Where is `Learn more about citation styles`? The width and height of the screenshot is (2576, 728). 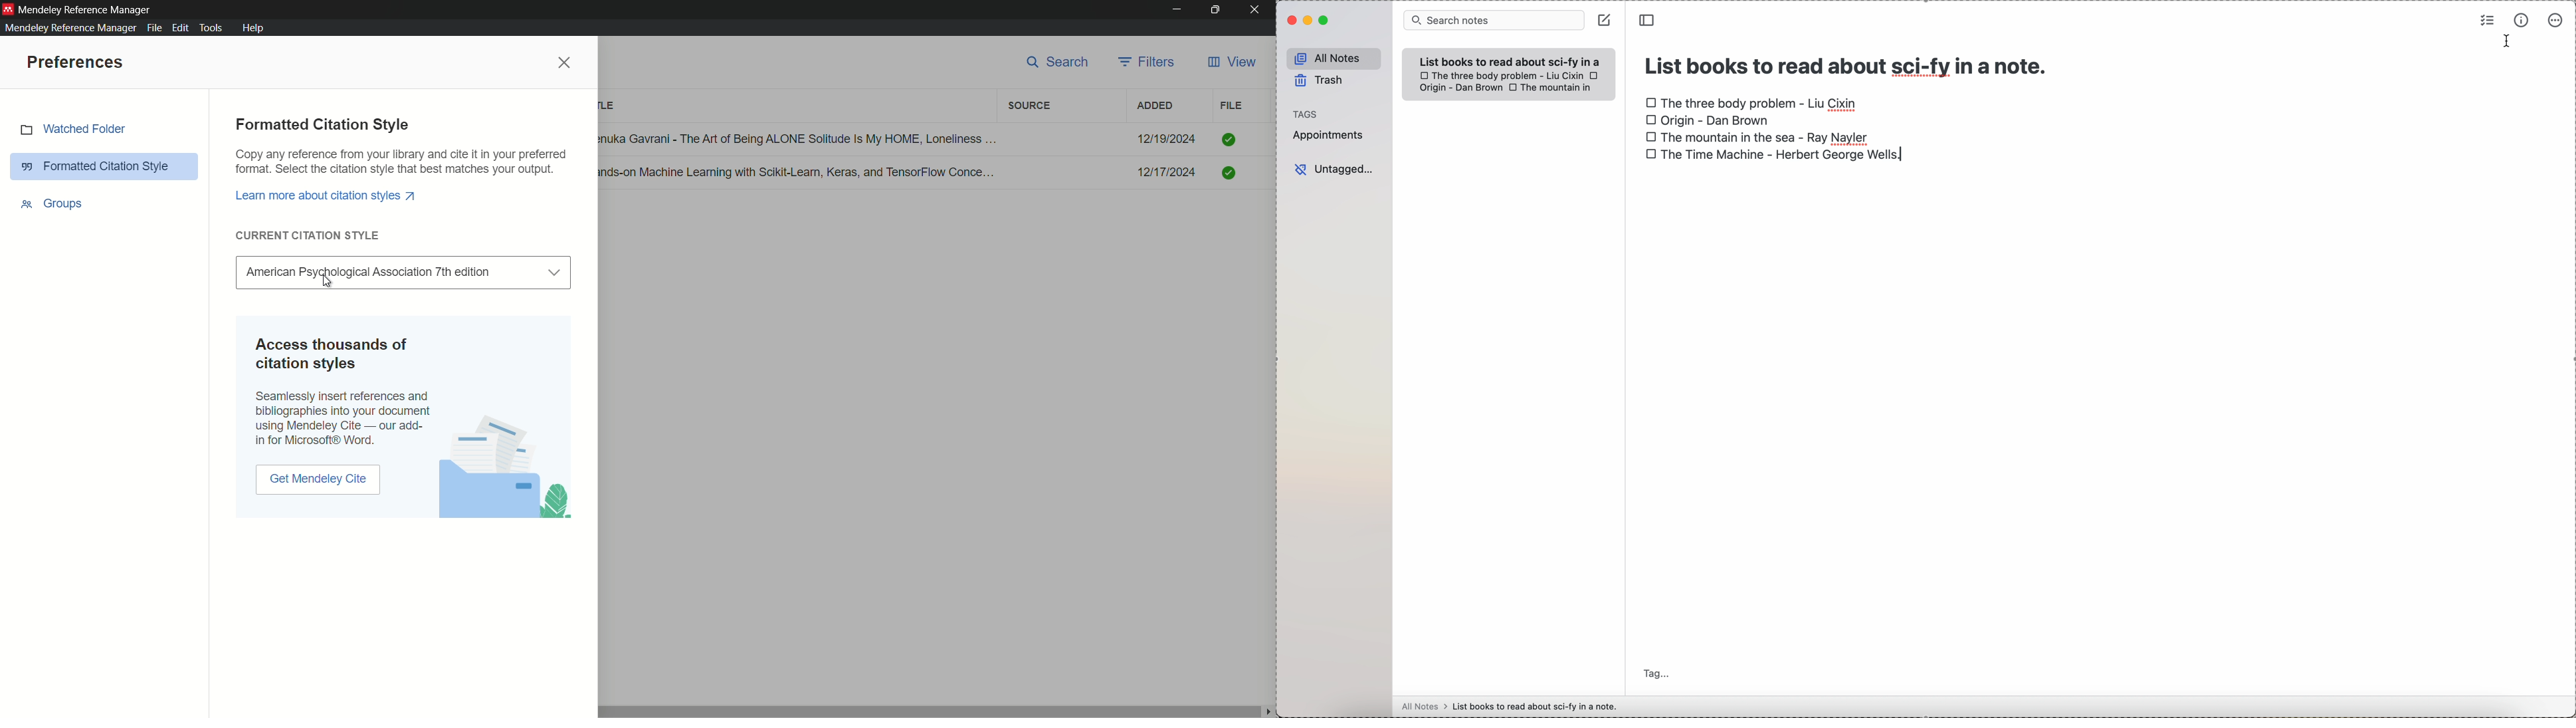
Learn more about citation styles is located at coordinates (327, 195).